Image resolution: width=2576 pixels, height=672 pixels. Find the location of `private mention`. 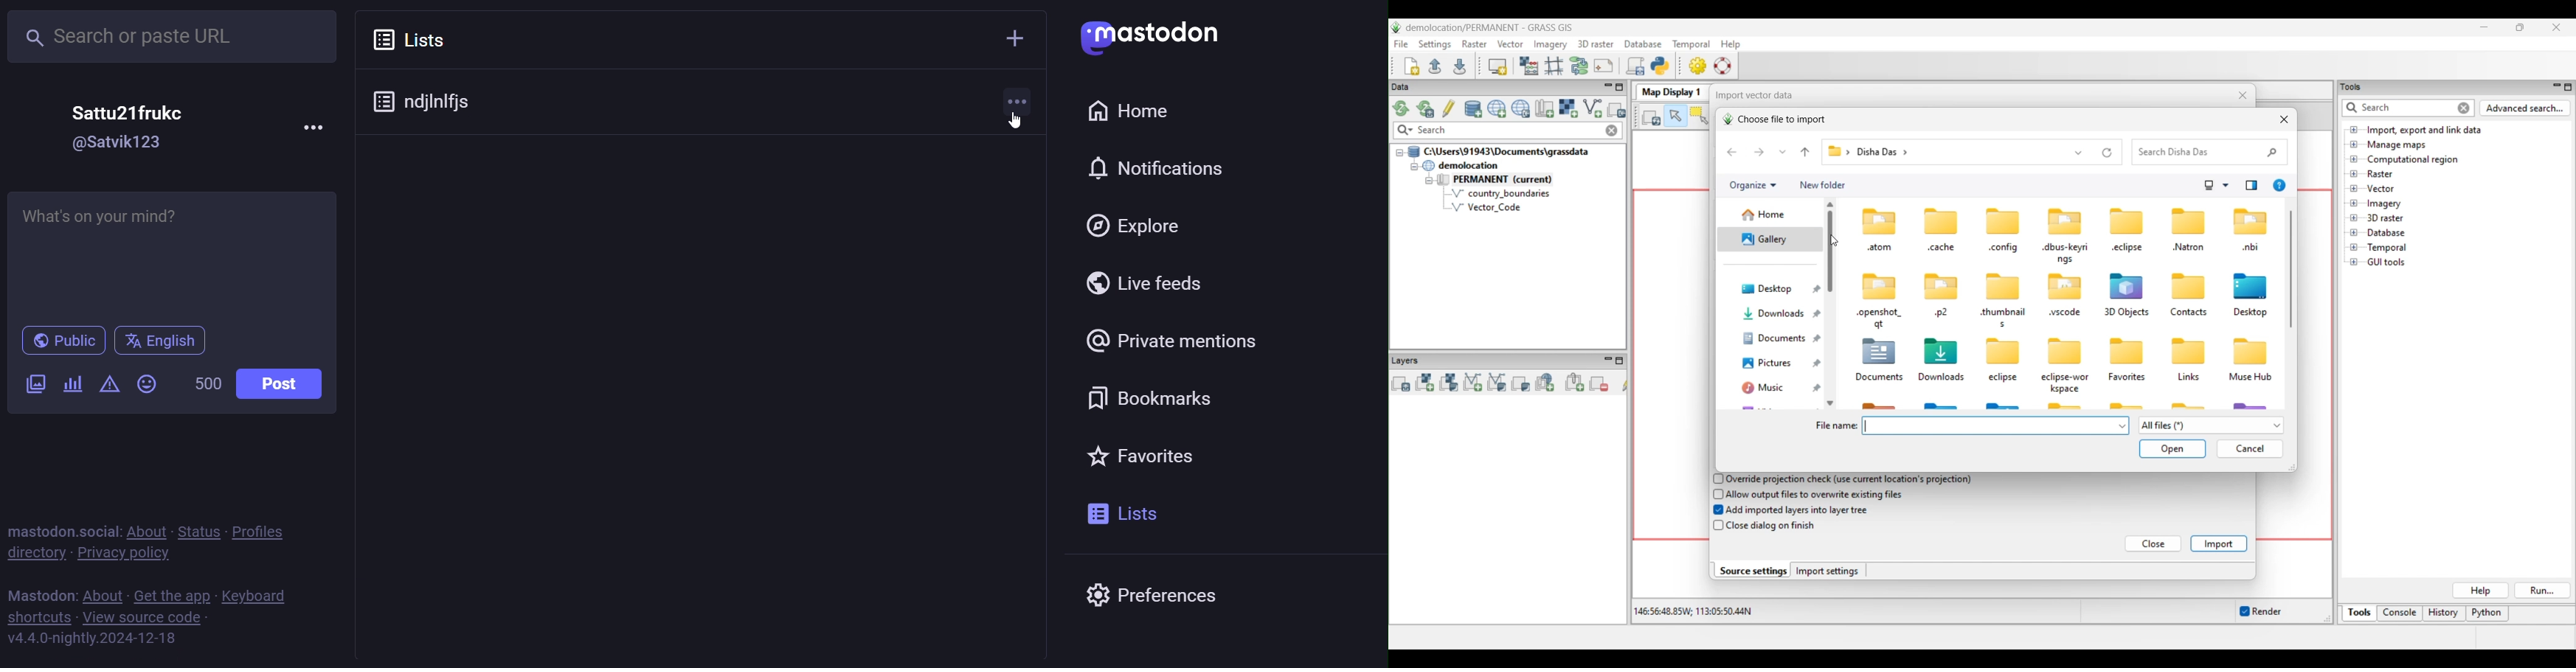

private mention is located at coordinates (1176, 343).